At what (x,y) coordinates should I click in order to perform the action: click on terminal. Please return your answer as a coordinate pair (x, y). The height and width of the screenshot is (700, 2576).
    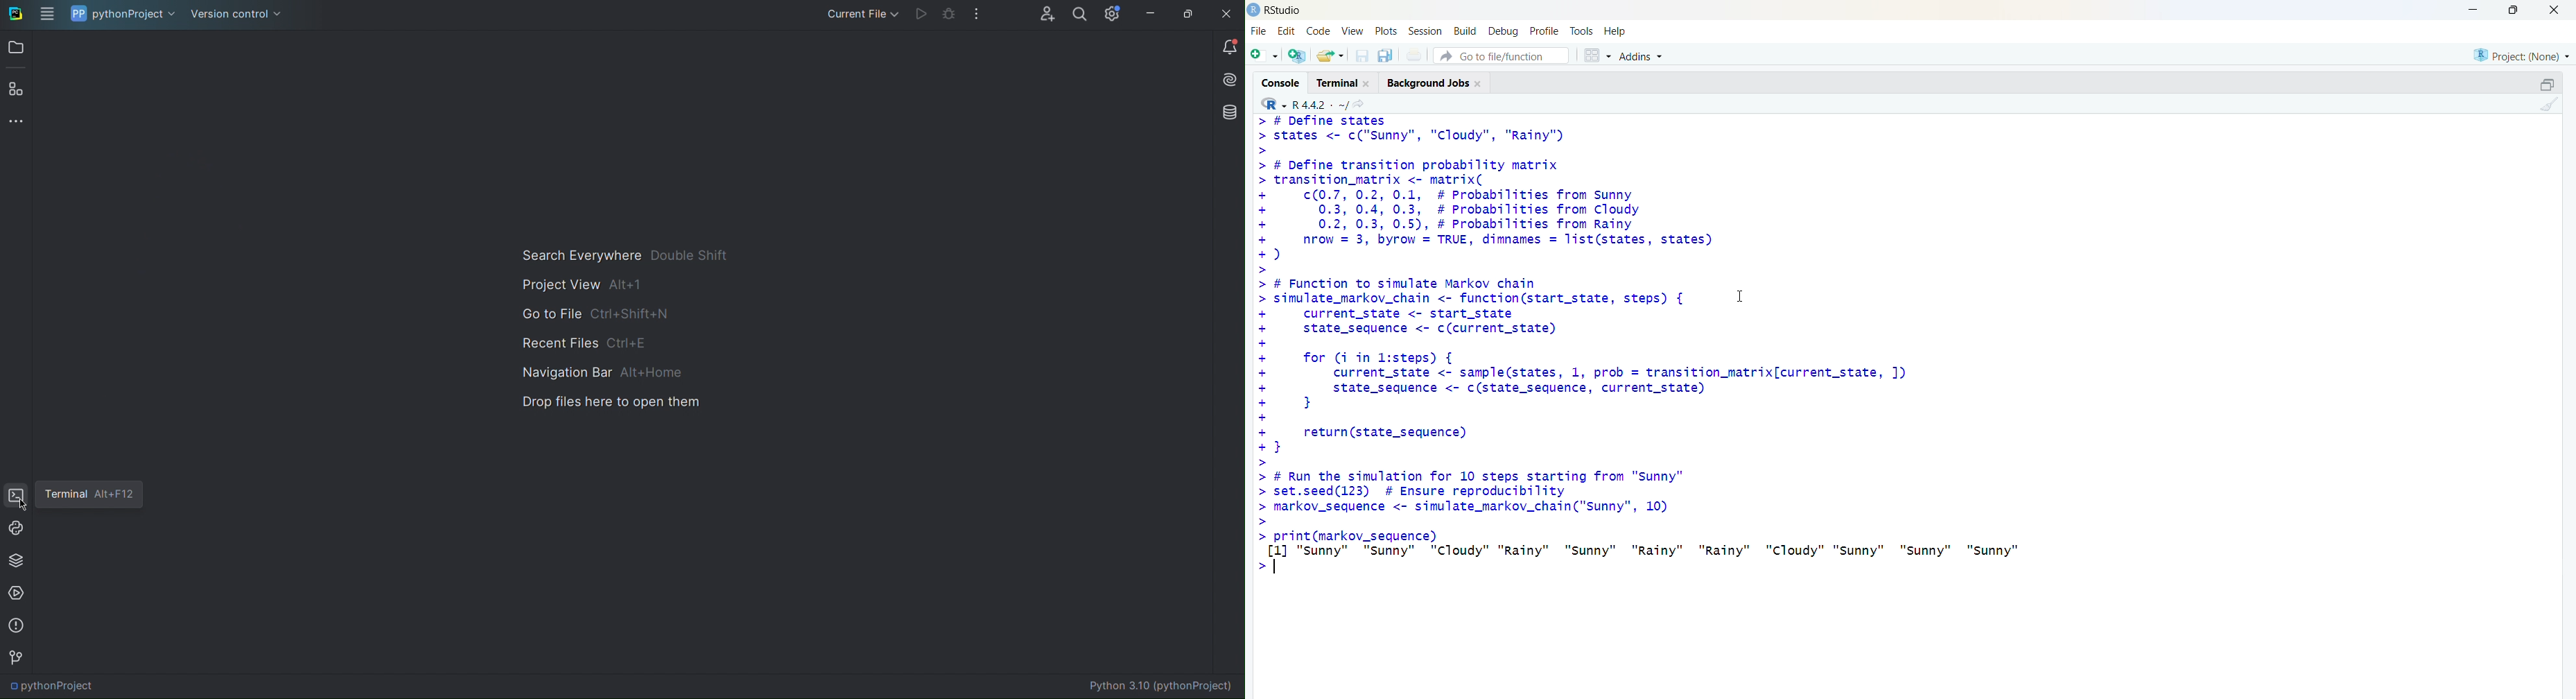
    Looking at the image, I should click on (1344, 83).